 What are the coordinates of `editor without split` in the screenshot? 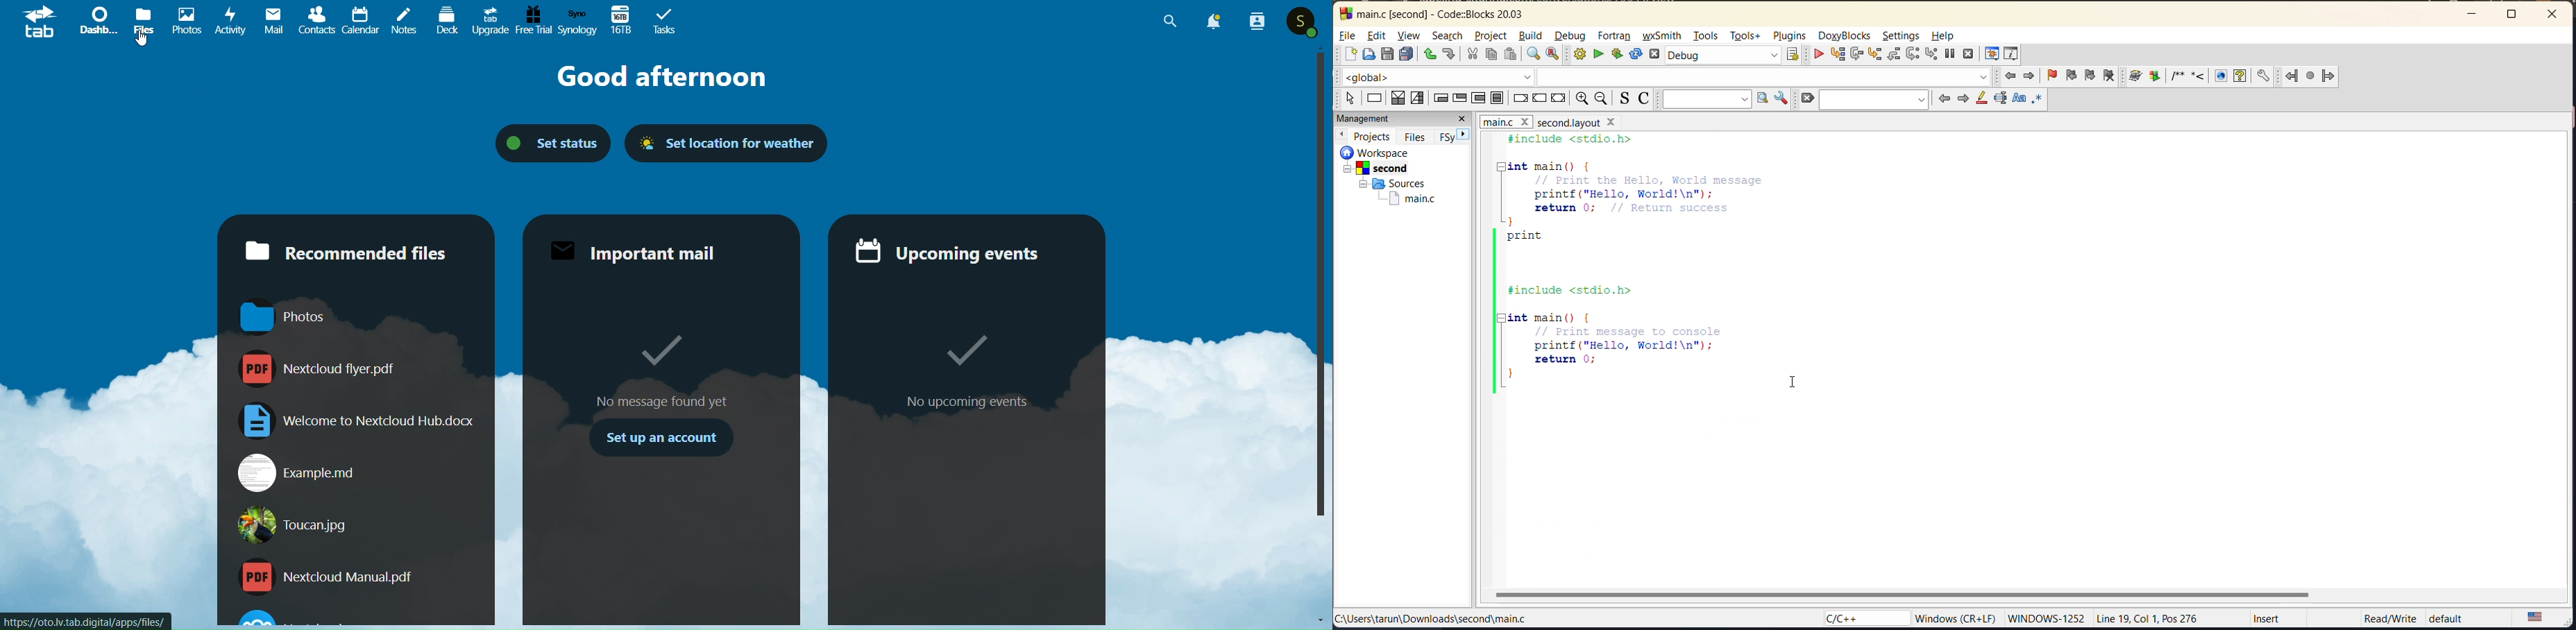 It's located at (2024, 360).